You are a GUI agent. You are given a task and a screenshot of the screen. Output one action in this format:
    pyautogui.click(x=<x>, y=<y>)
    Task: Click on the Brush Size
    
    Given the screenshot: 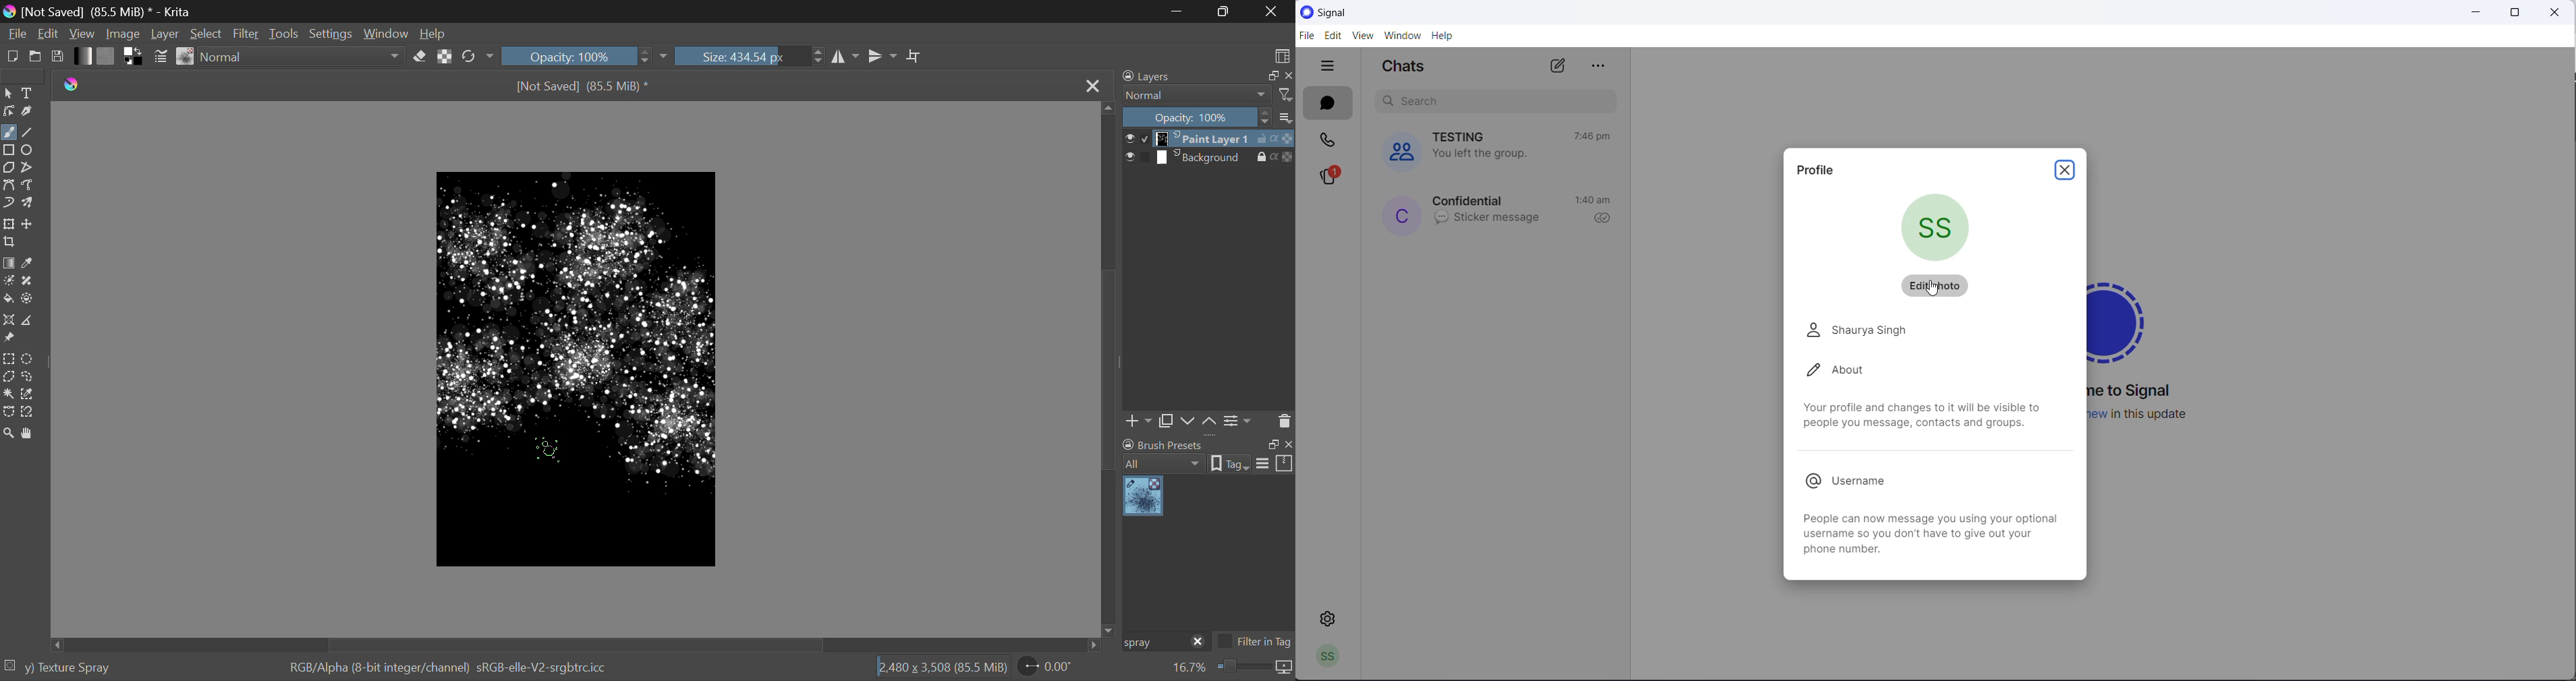 What is the action you would take?
    pyautogui.click(x=750, y=56)
    